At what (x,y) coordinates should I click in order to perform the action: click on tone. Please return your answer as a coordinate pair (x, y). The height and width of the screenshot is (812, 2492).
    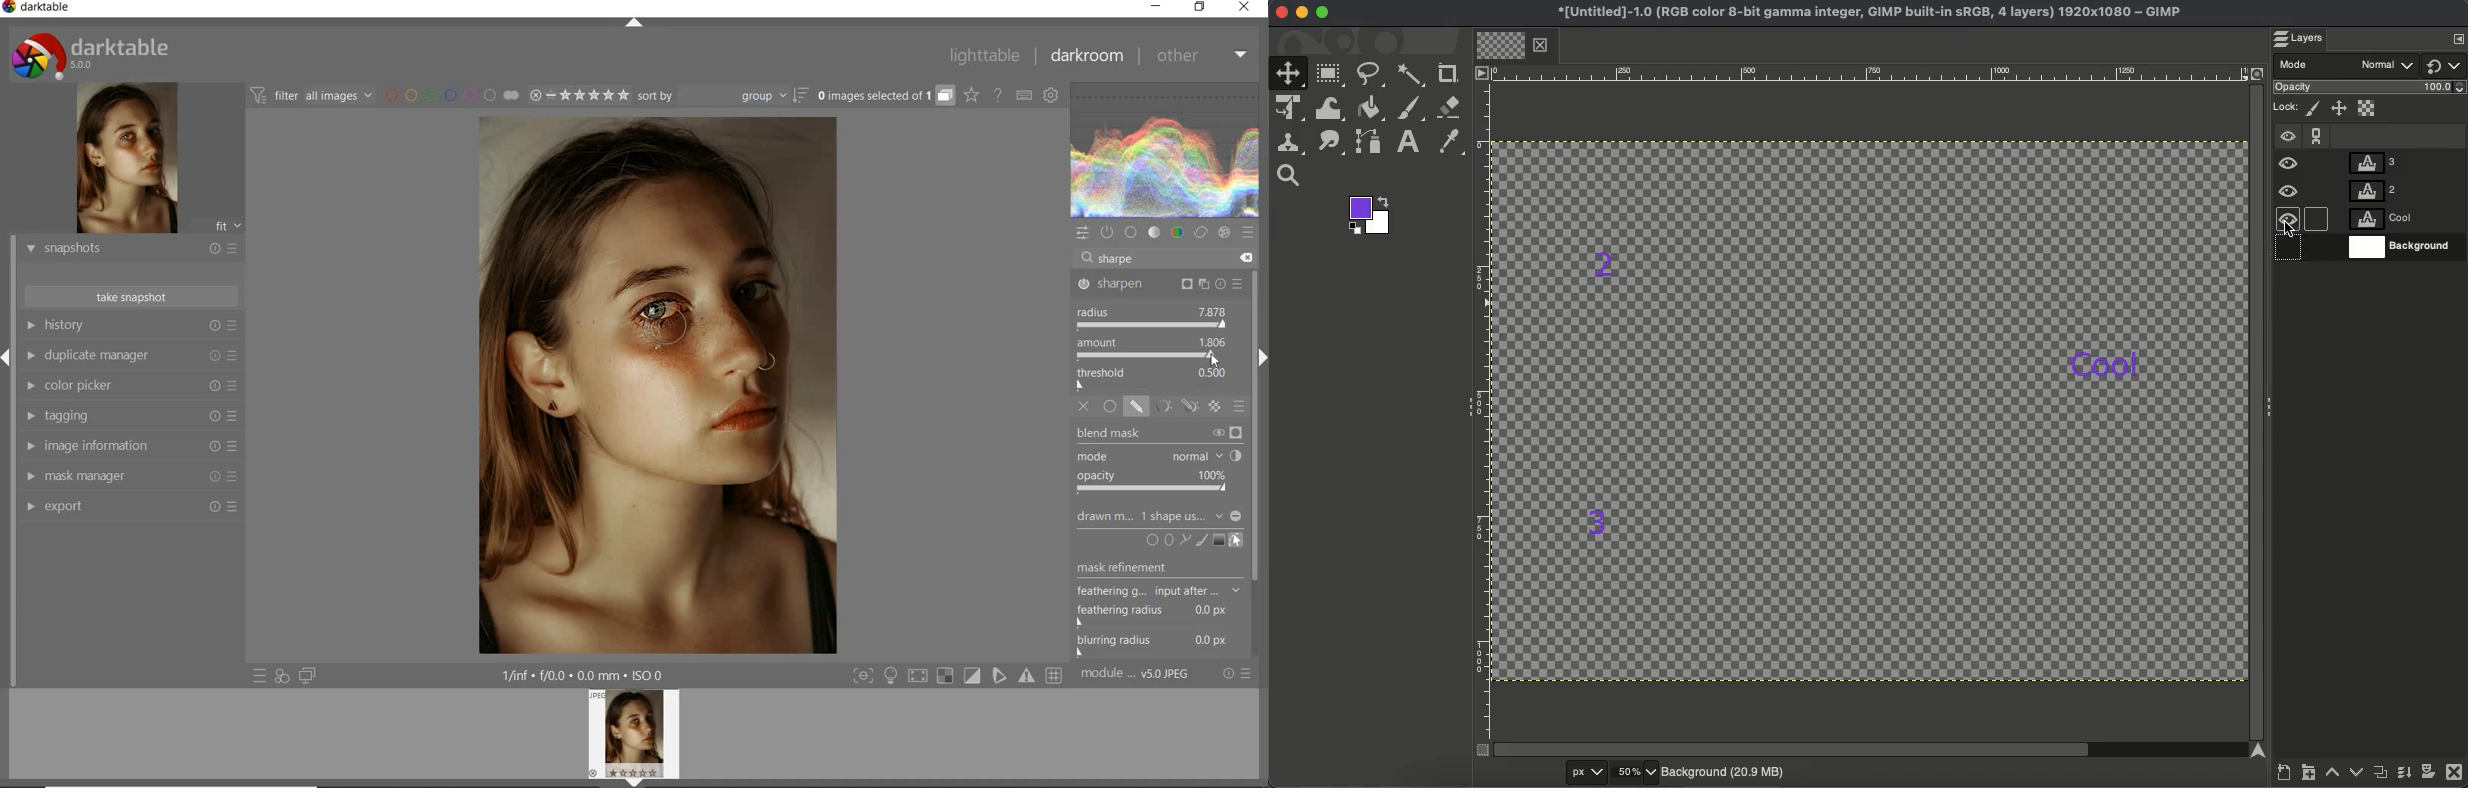
    Looking at the image, I should click on (1155, 232).